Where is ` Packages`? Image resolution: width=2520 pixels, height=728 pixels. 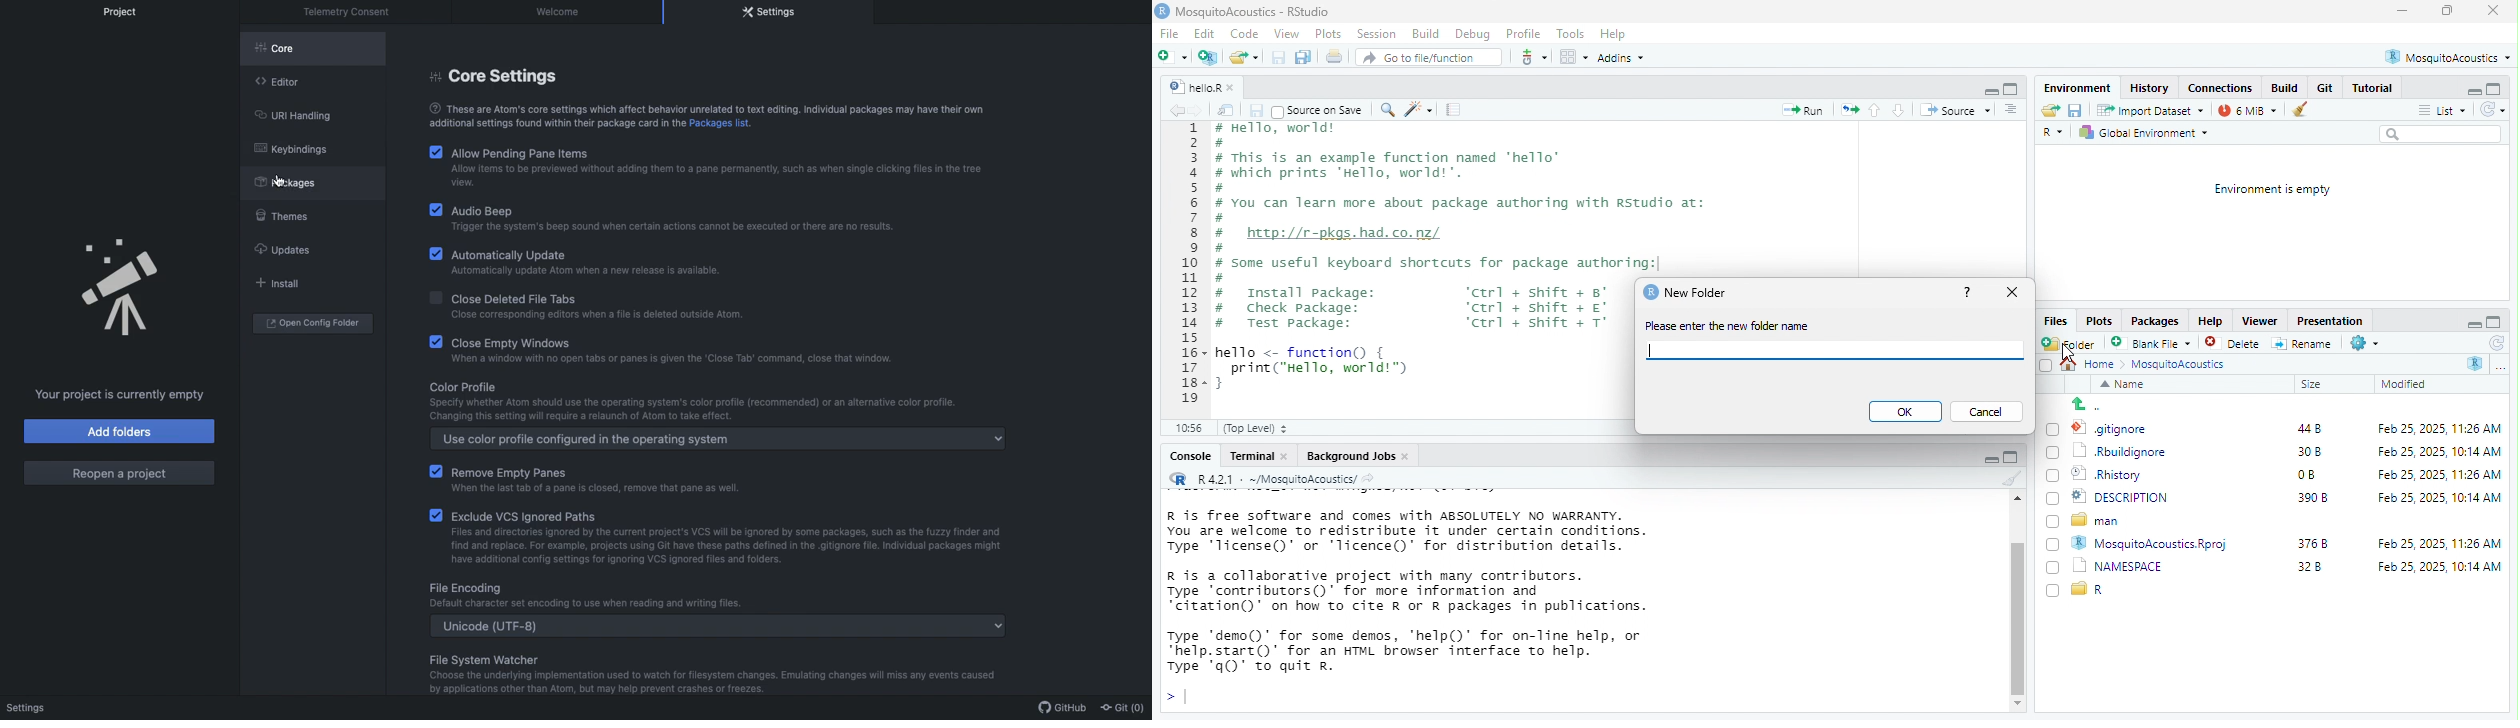
 Packages is located at coordinates (2156, 320).